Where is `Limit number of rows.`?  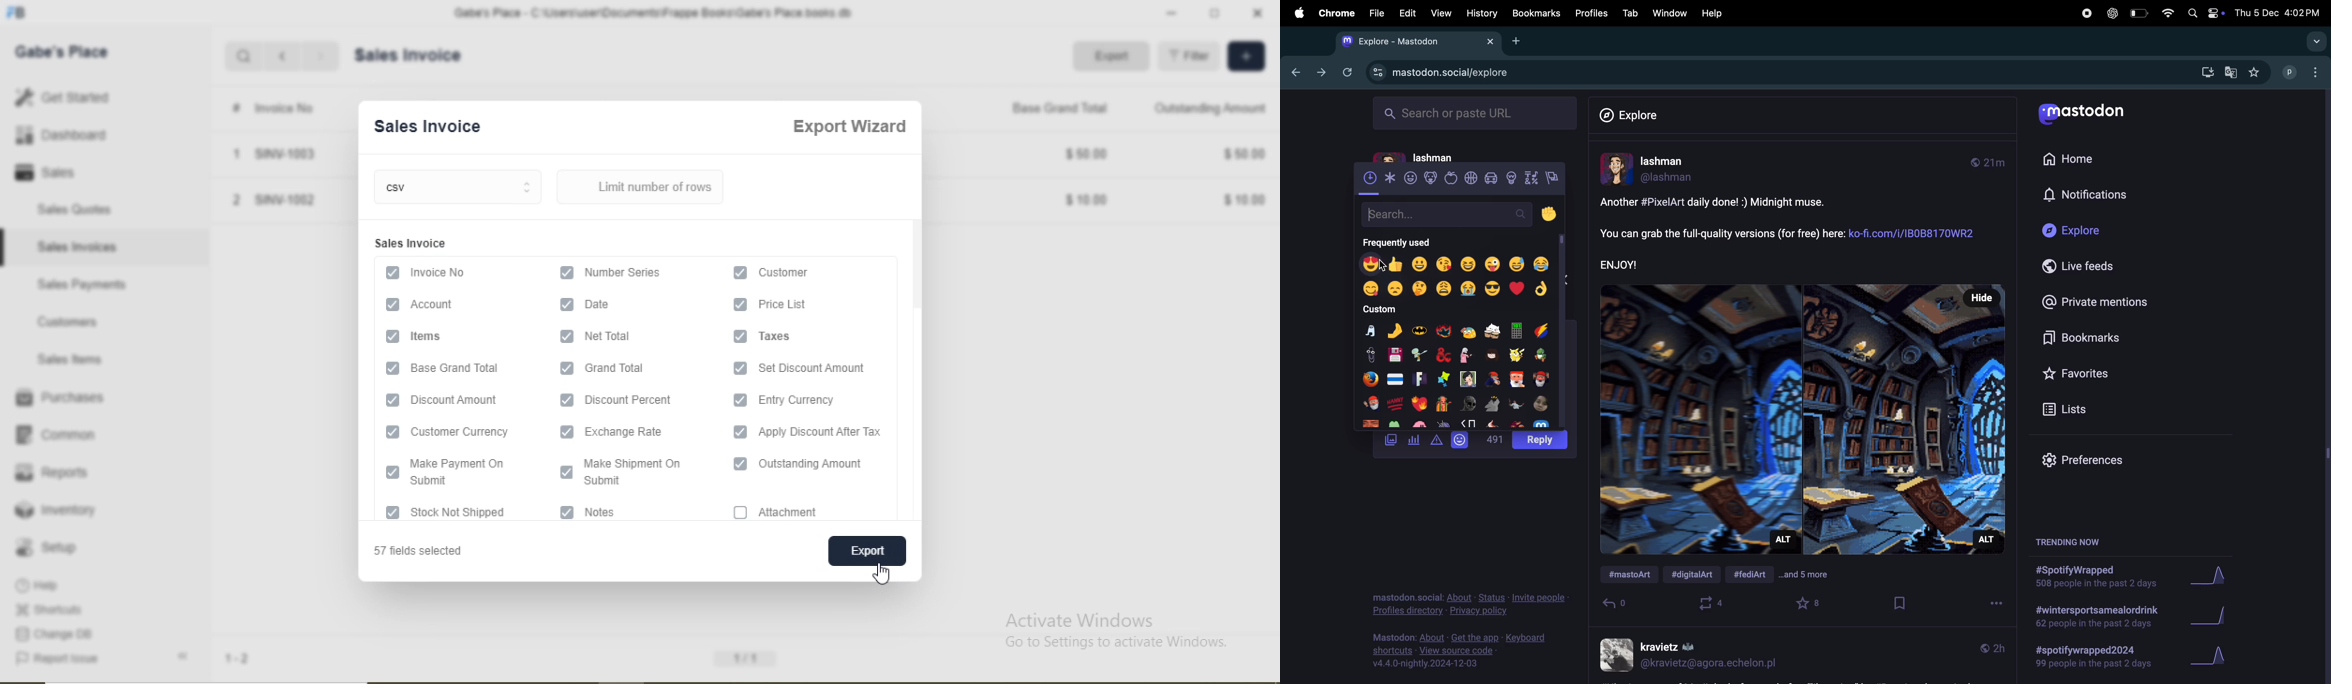 Limit number of rows. is located at coordinates (650, 187).